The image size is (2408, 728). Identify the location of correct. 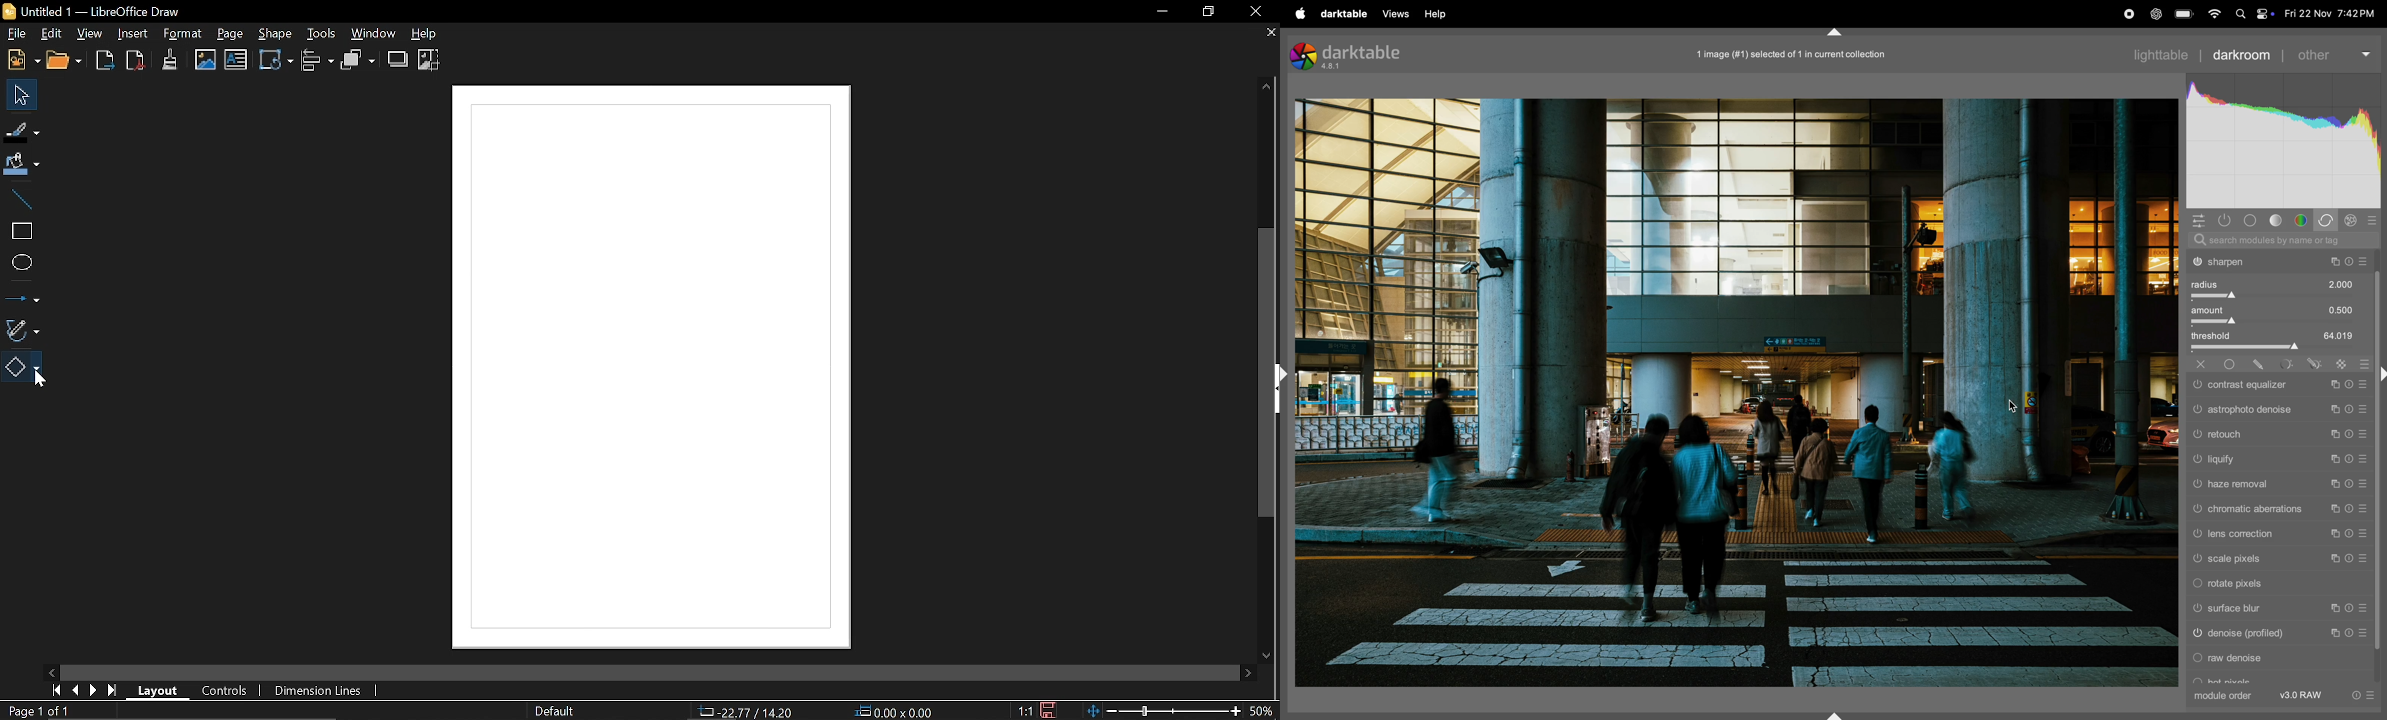
(2327, 220).